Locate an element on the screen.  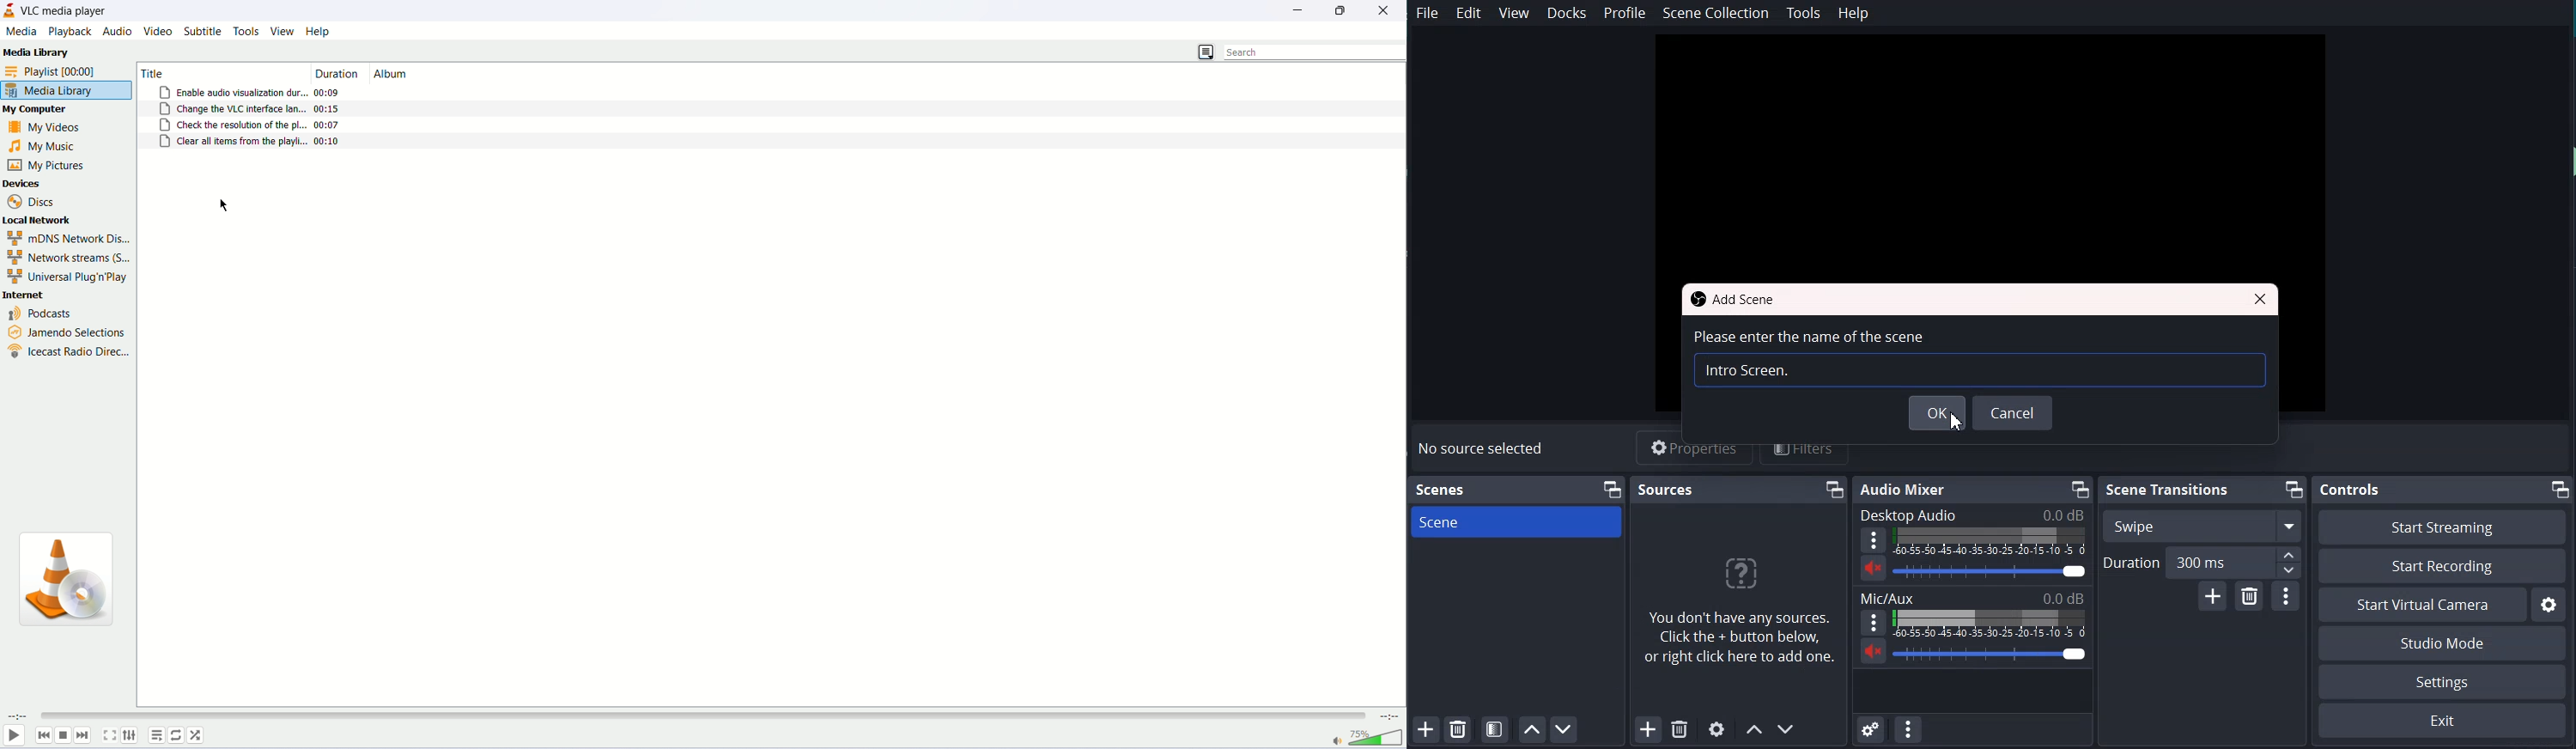
playlist view is located at coordinates (1205, 51).